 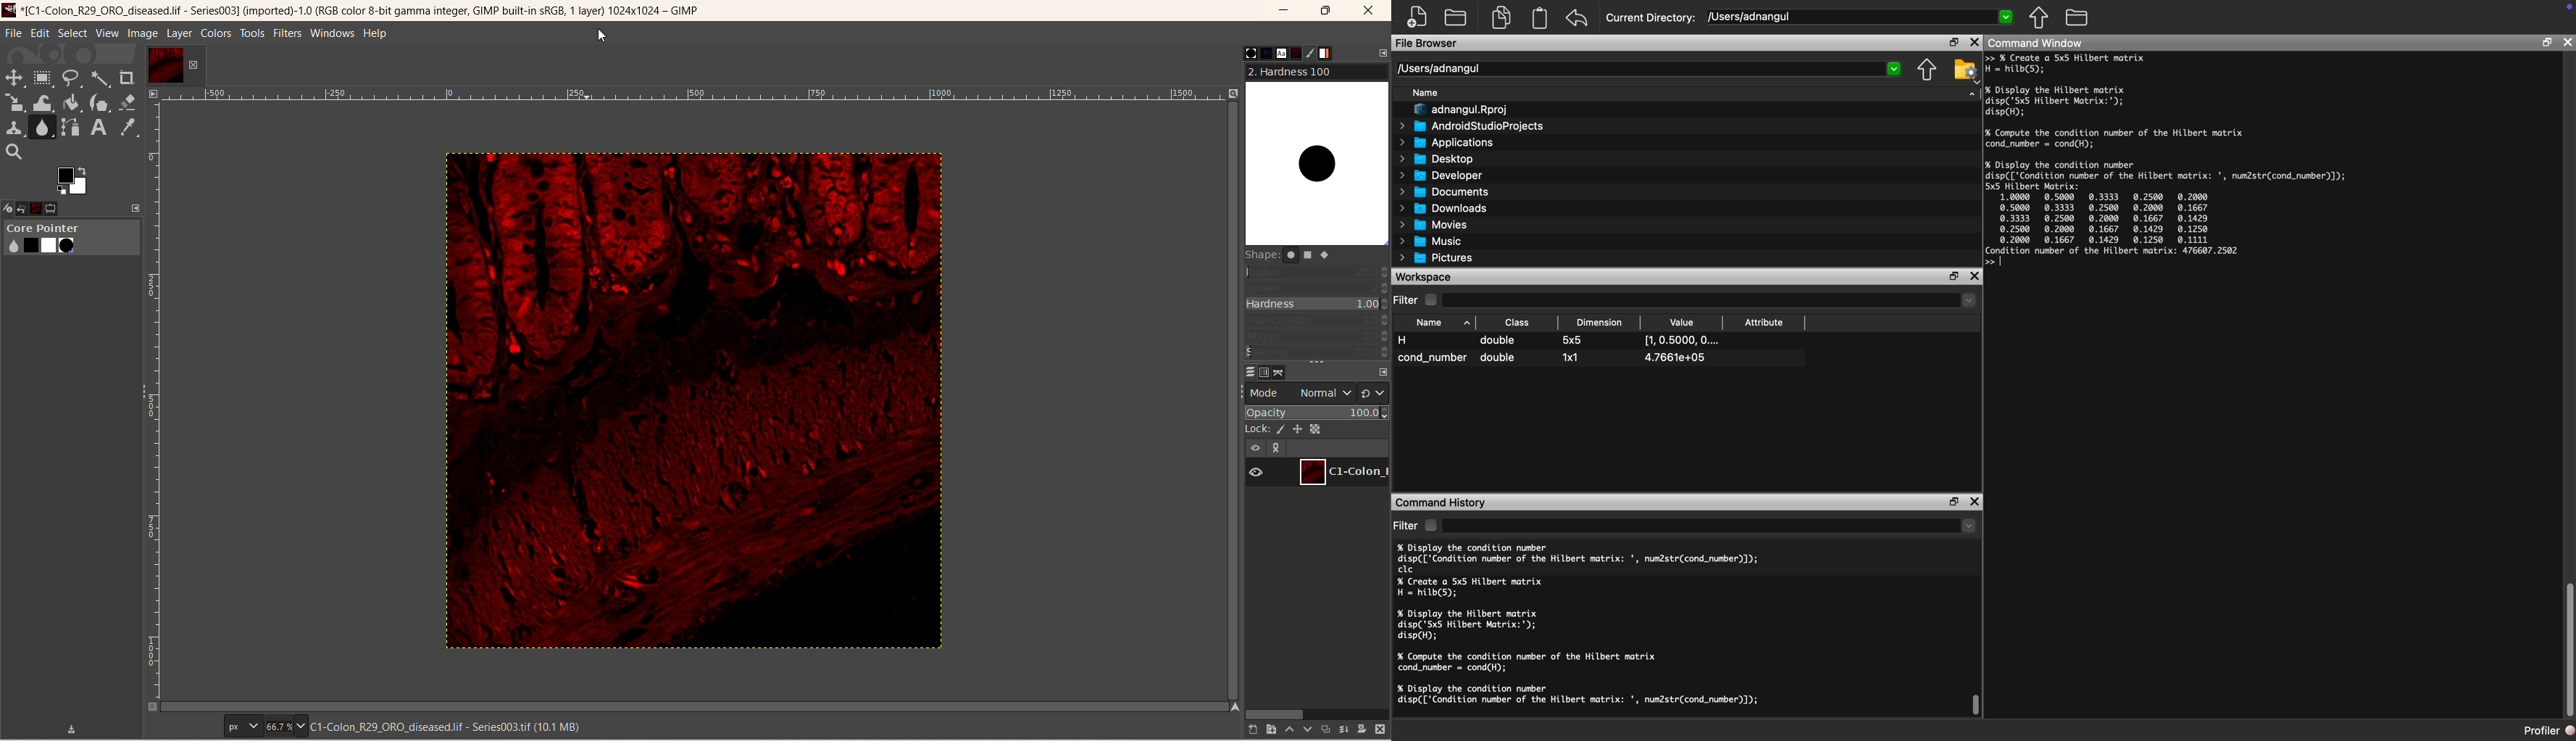 I want to click on channels, so click(x=1262, y=371).